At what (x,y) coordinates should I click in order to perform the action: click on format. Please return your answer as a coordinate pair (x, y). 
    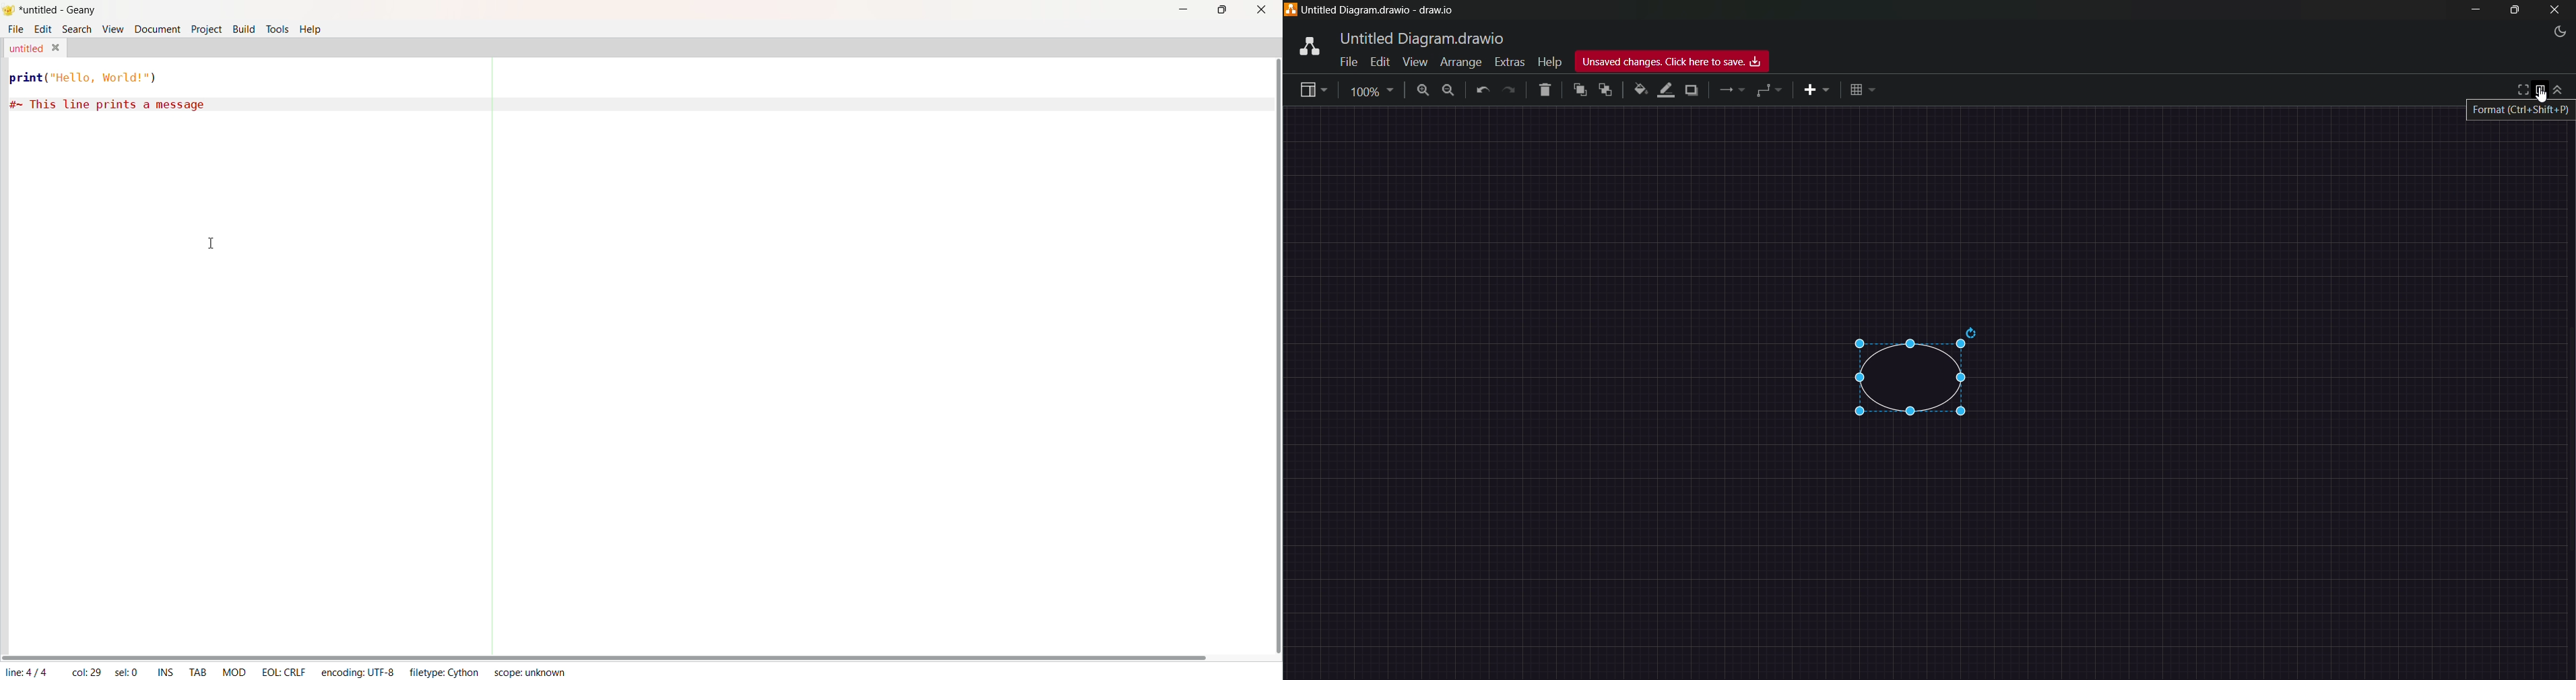
    Looking at the image, I should click on (2541, 89).